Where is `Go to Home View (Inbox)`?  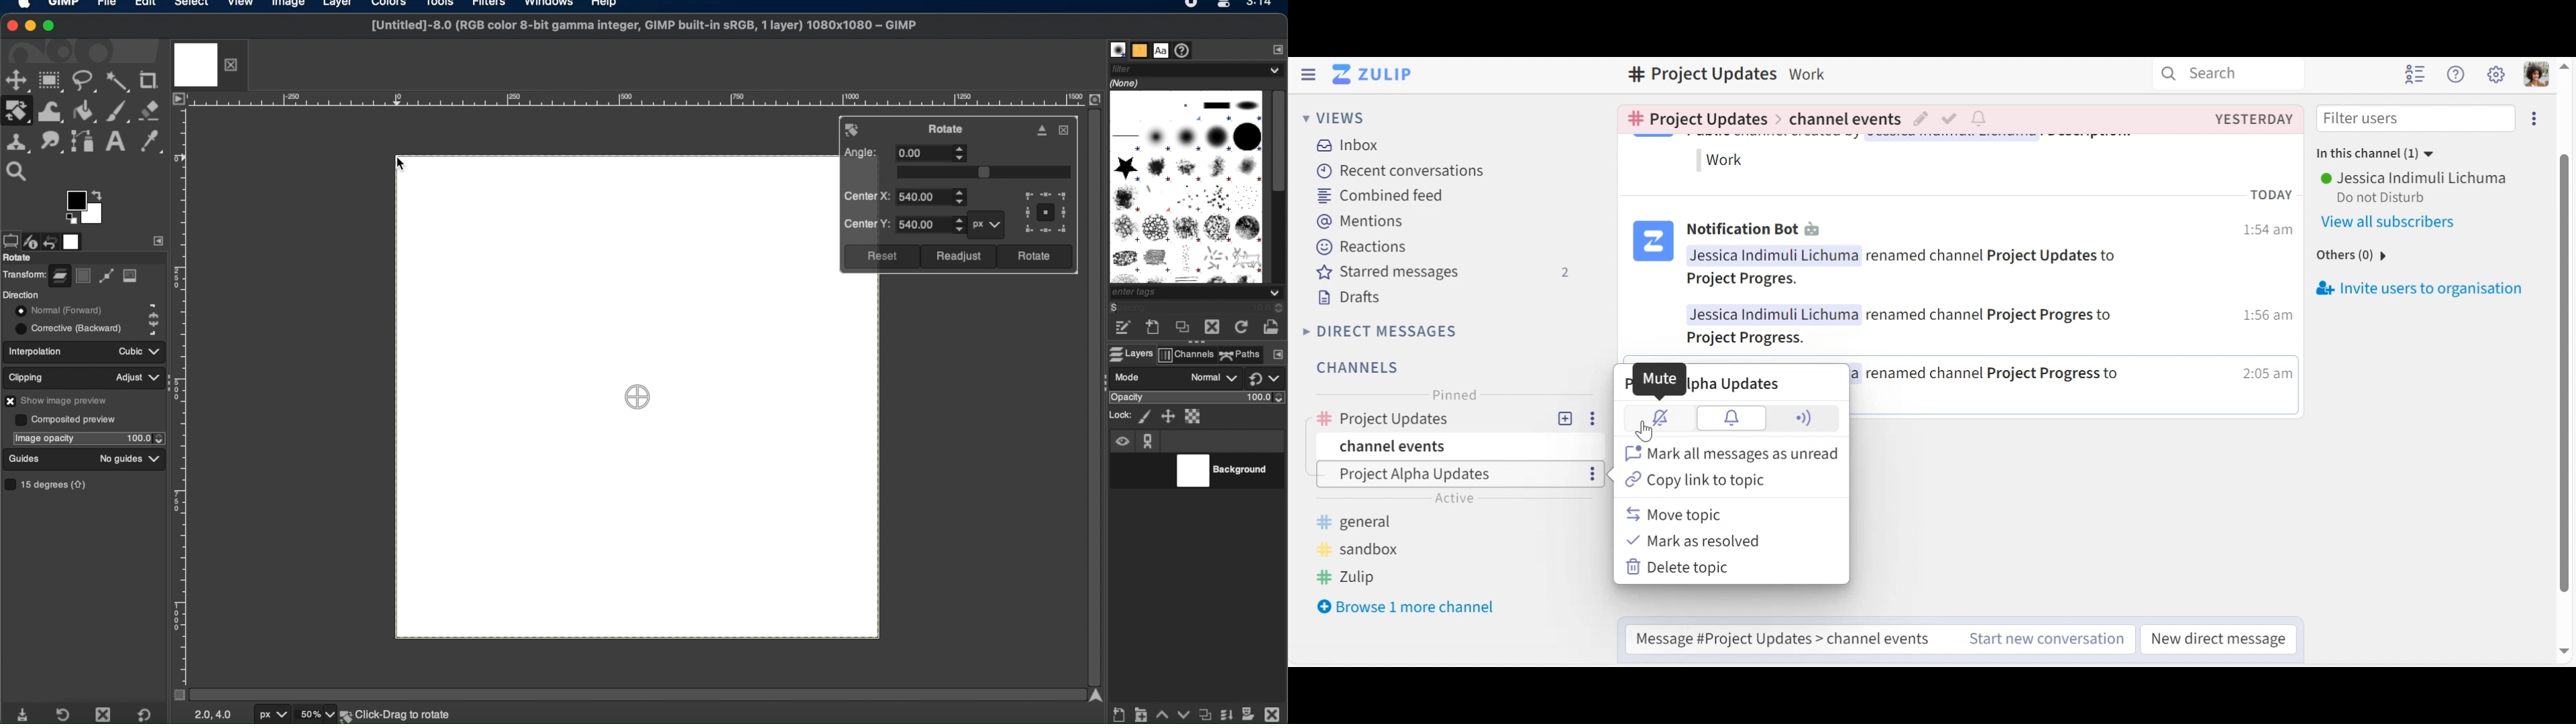
Go to Home View (Inbox) is located at coordinates (1373, 74).